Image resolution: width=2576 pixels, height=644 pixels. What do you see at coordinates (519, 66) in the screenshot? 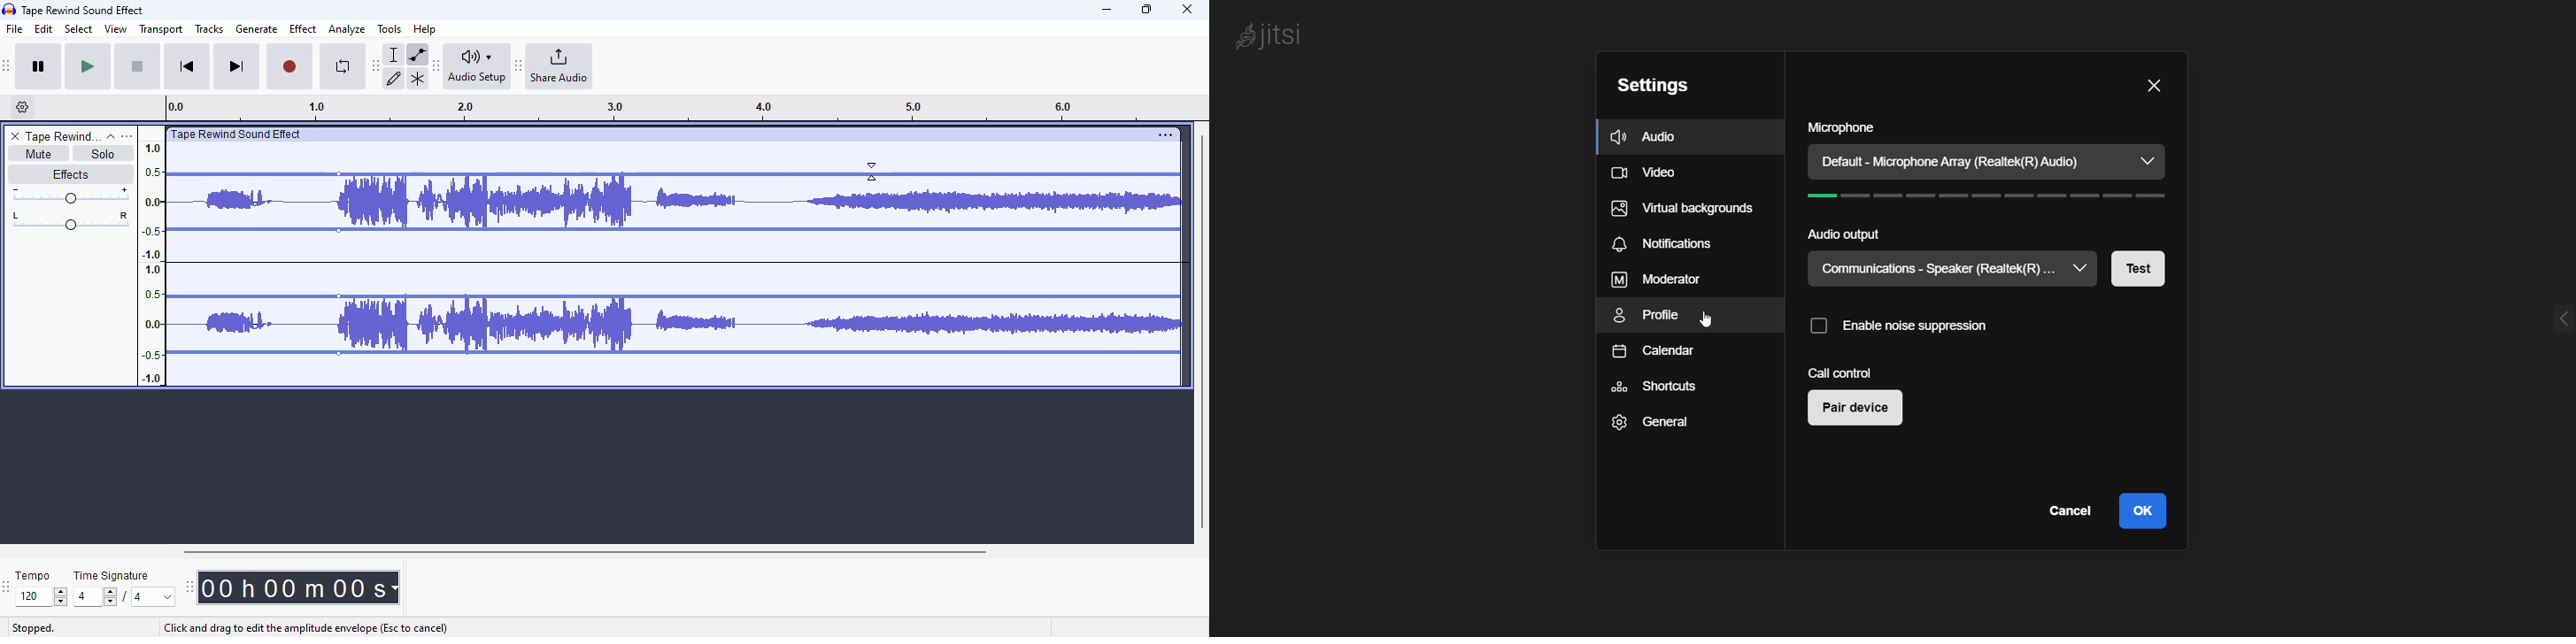
I see `Move audacity share audio toolbar` at bounding box center [519, 66].